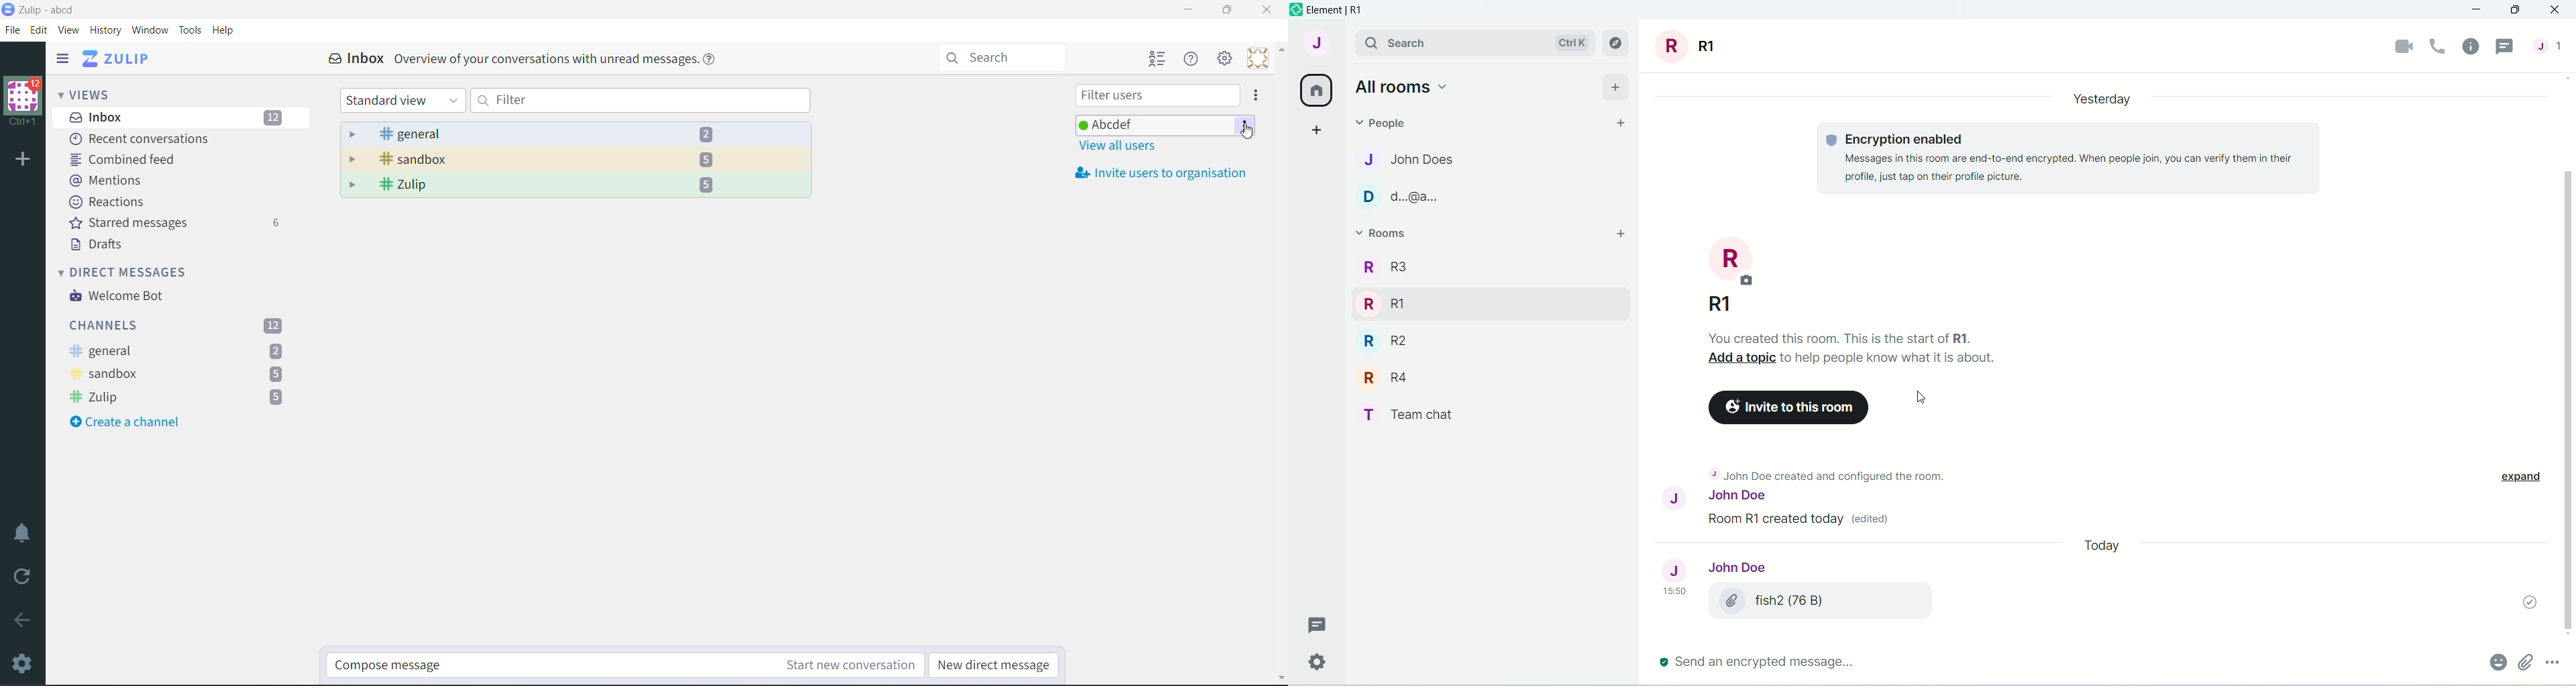  I want to click on Add Organization, so click(23, 160).